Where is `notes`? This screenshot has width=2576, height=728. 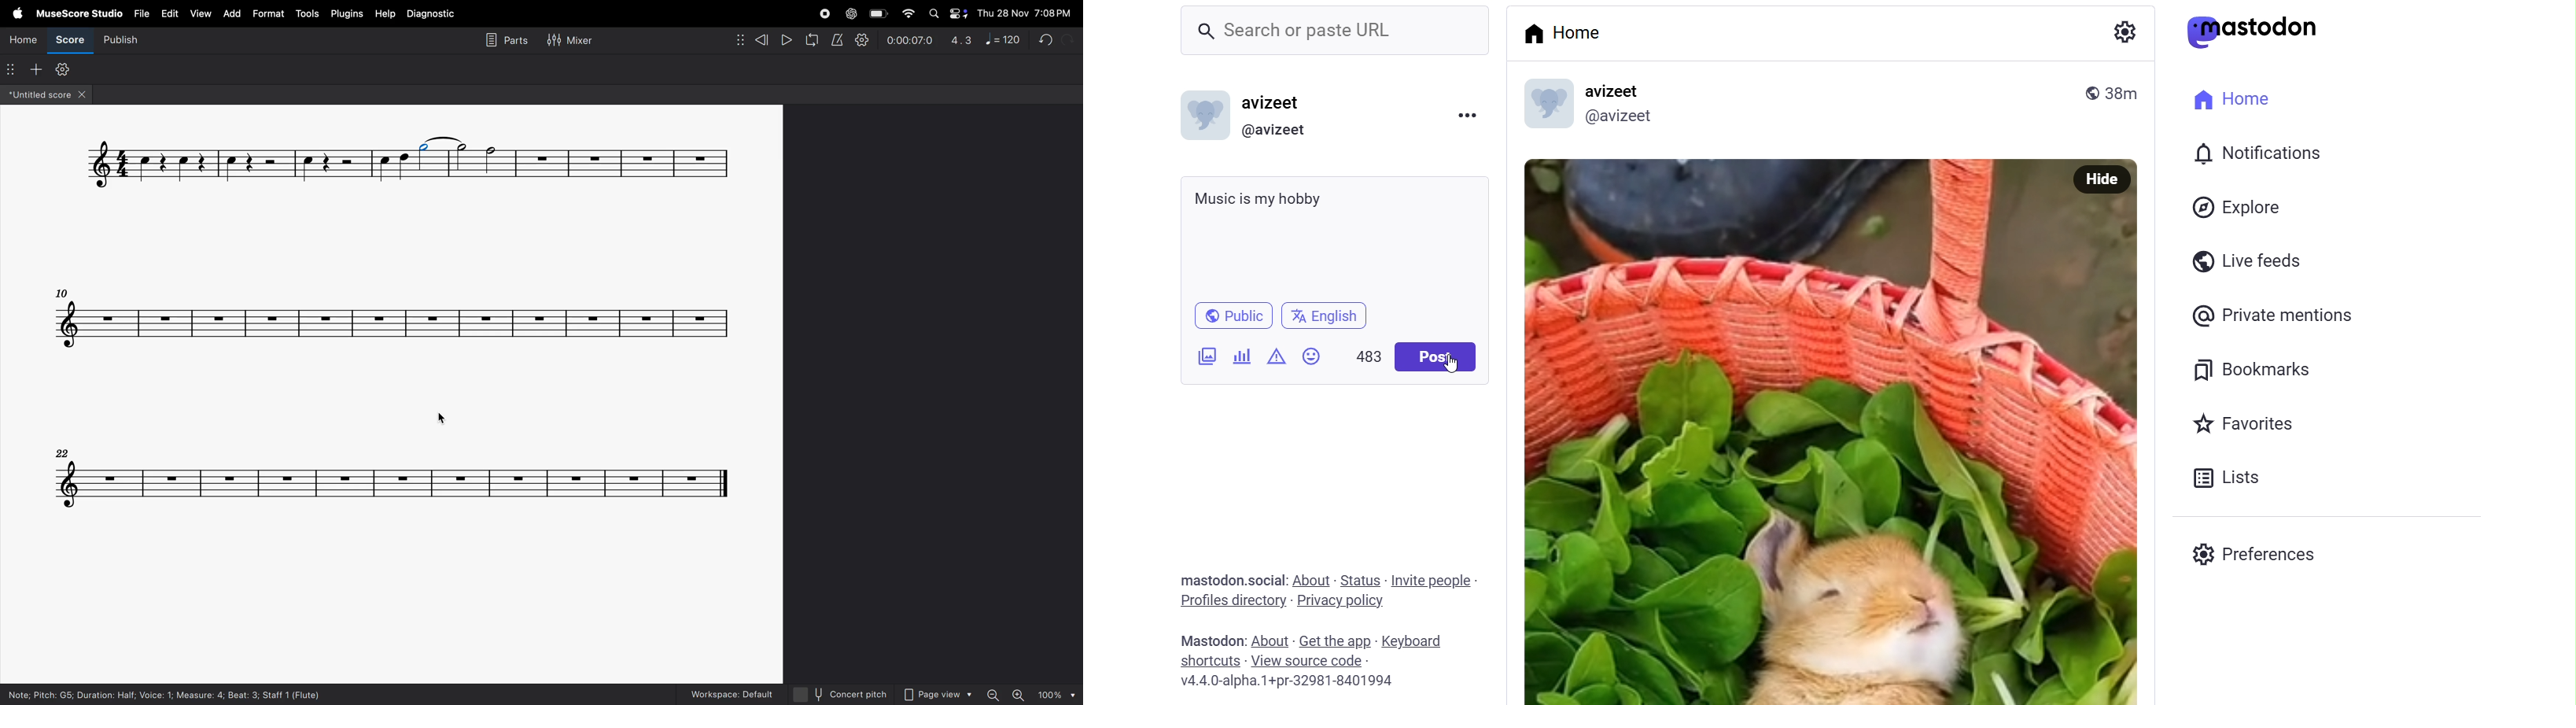
notes is located at coordinates (389, 476).